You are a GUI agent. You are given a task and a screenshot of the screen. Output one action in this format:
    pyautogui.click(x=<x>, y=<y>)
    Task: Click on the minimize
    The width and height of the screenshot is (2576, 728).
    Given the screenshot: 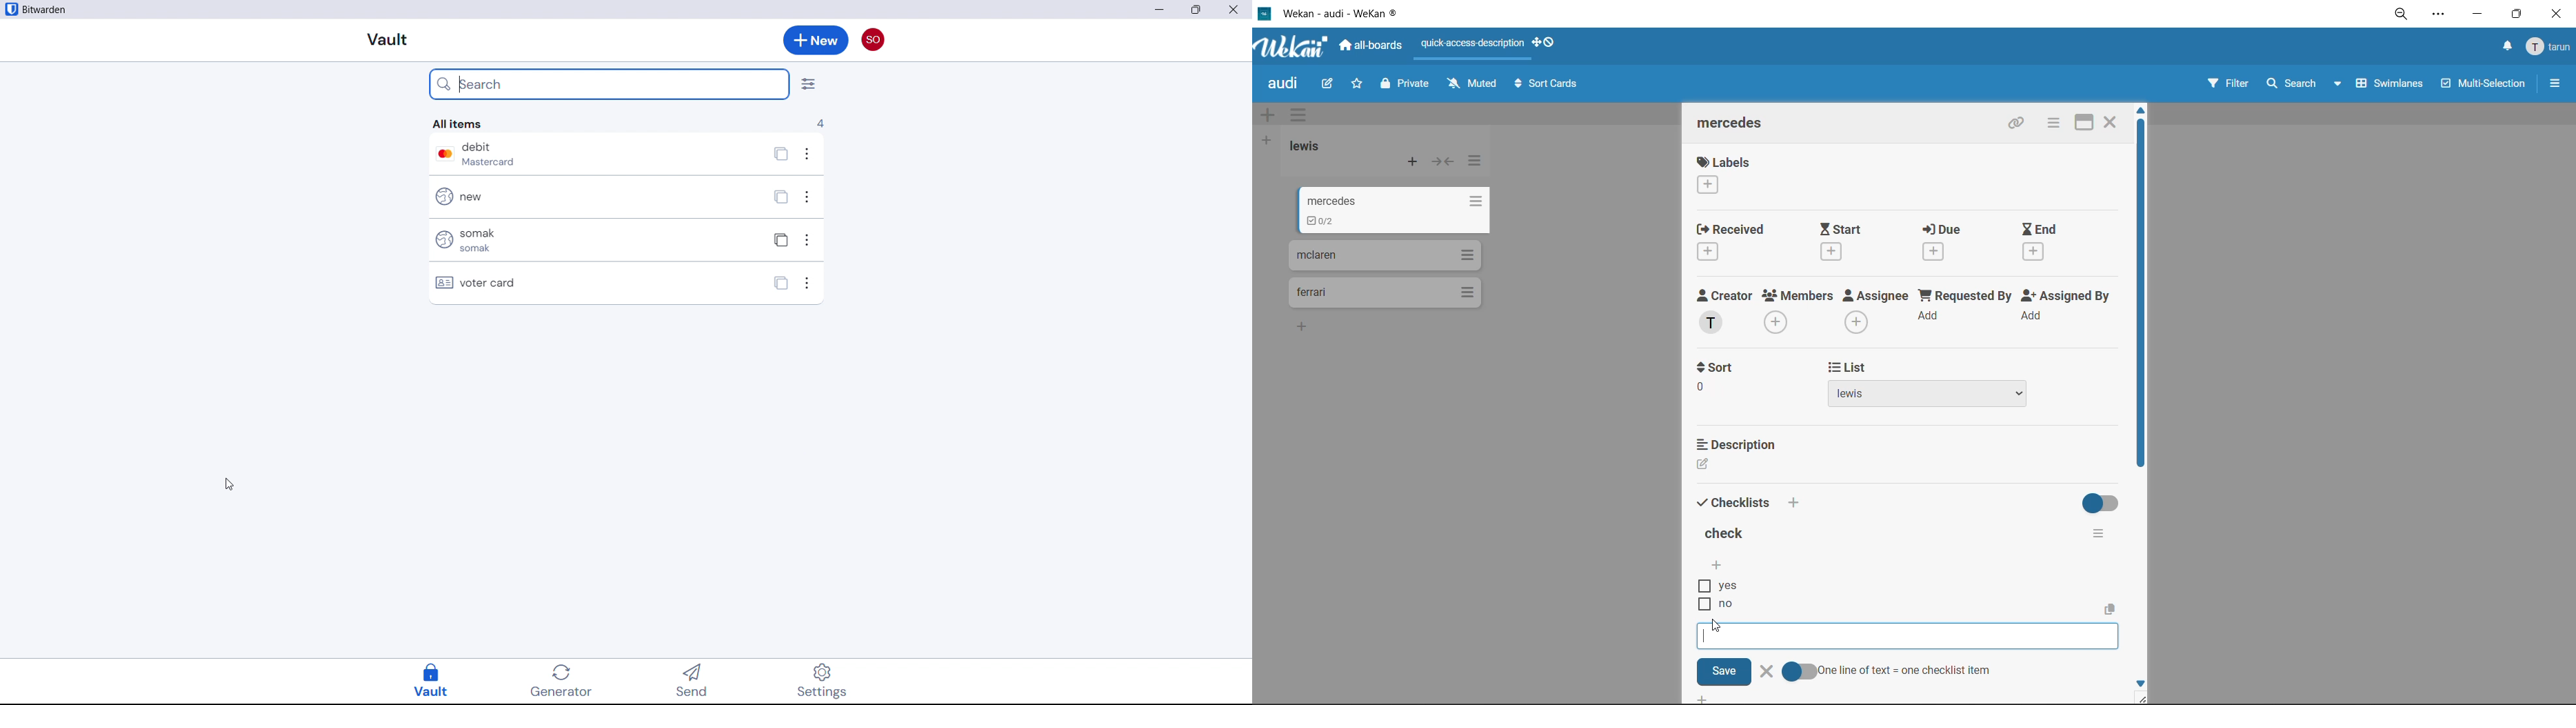 What is the action you would take?
    pyautogui.click(x=1161, y=9)
    